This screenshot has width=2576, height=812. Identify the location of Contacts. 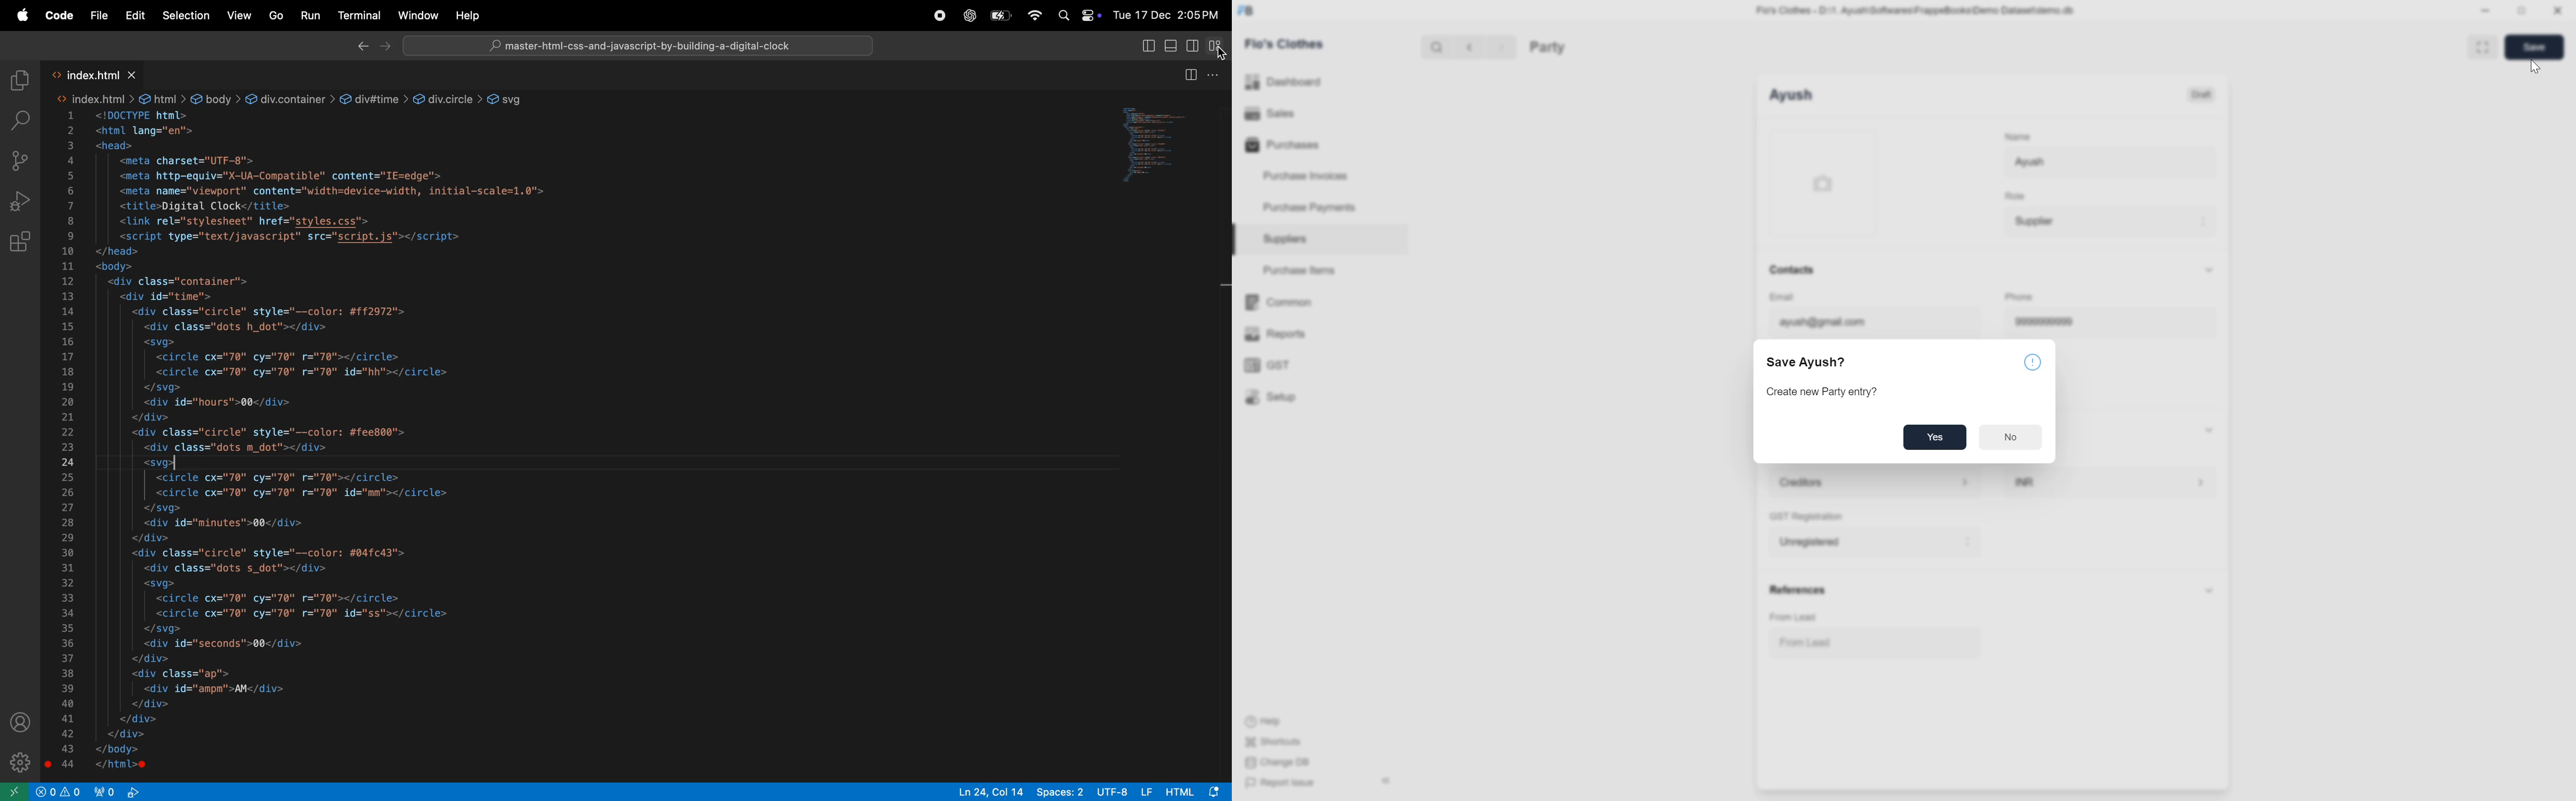
(1792, 270).